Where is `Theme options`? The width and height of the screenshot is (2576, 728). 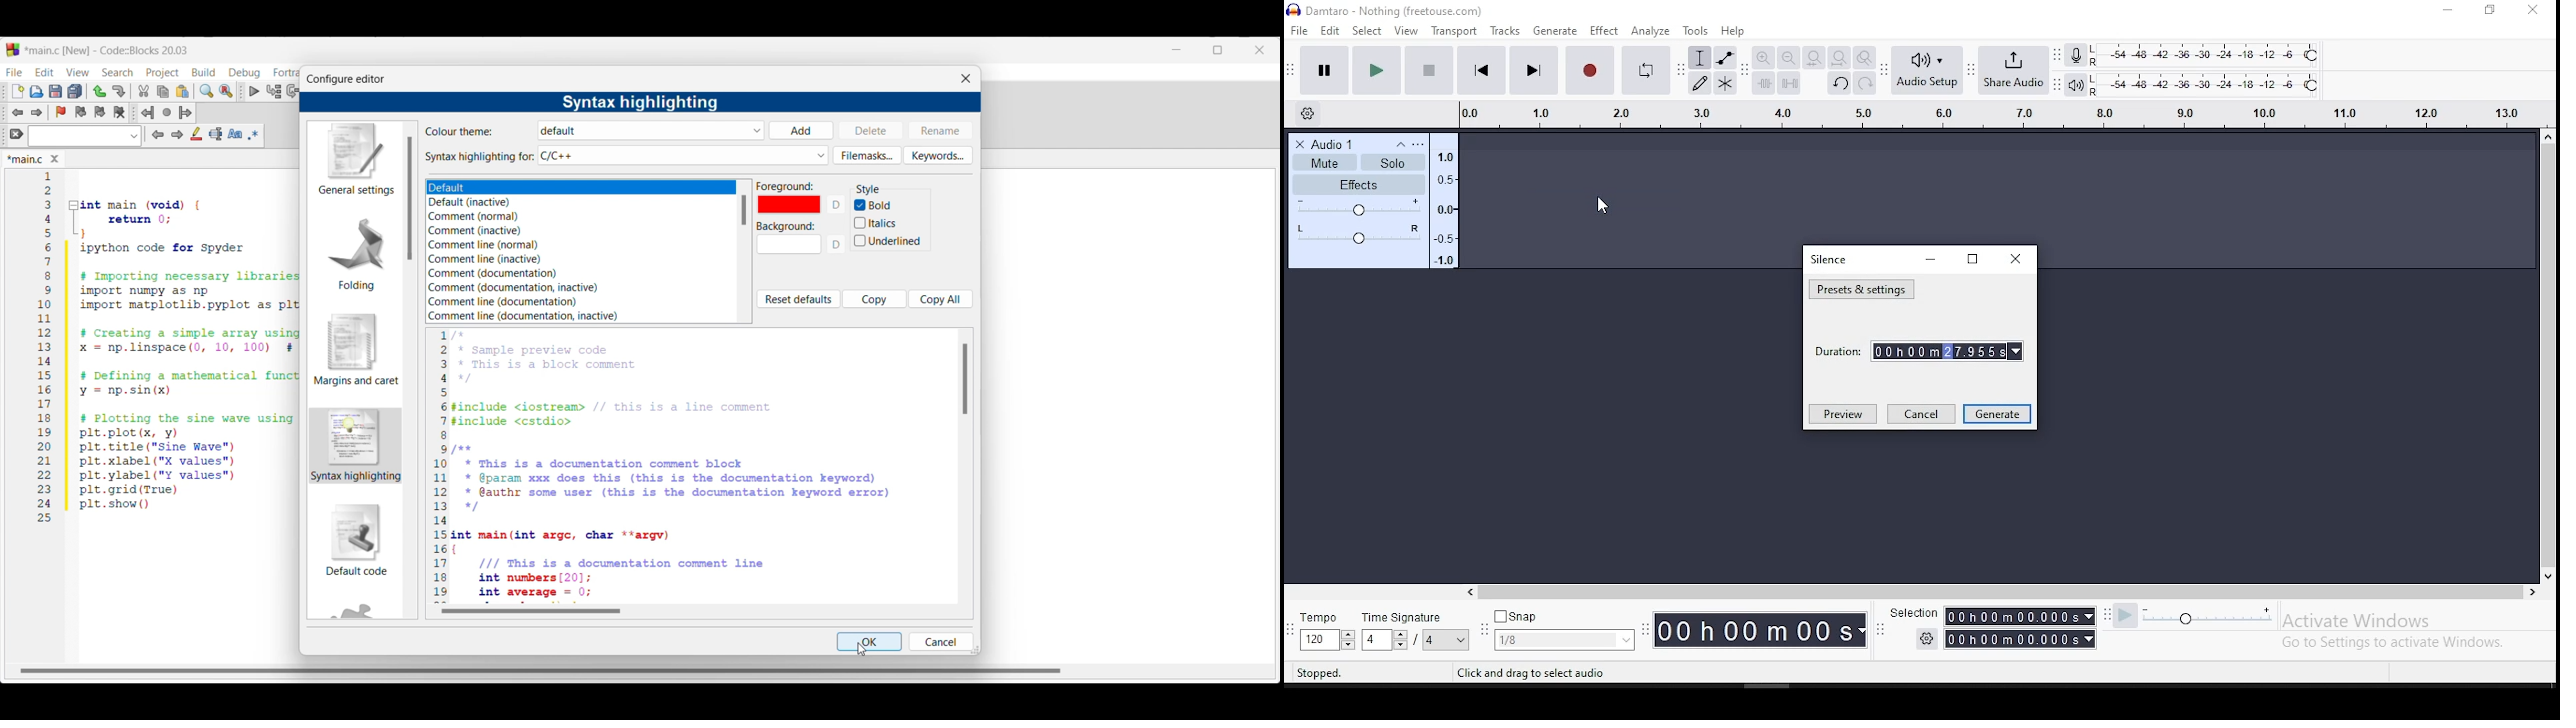 Theme options is located at coordinates (652, 131).